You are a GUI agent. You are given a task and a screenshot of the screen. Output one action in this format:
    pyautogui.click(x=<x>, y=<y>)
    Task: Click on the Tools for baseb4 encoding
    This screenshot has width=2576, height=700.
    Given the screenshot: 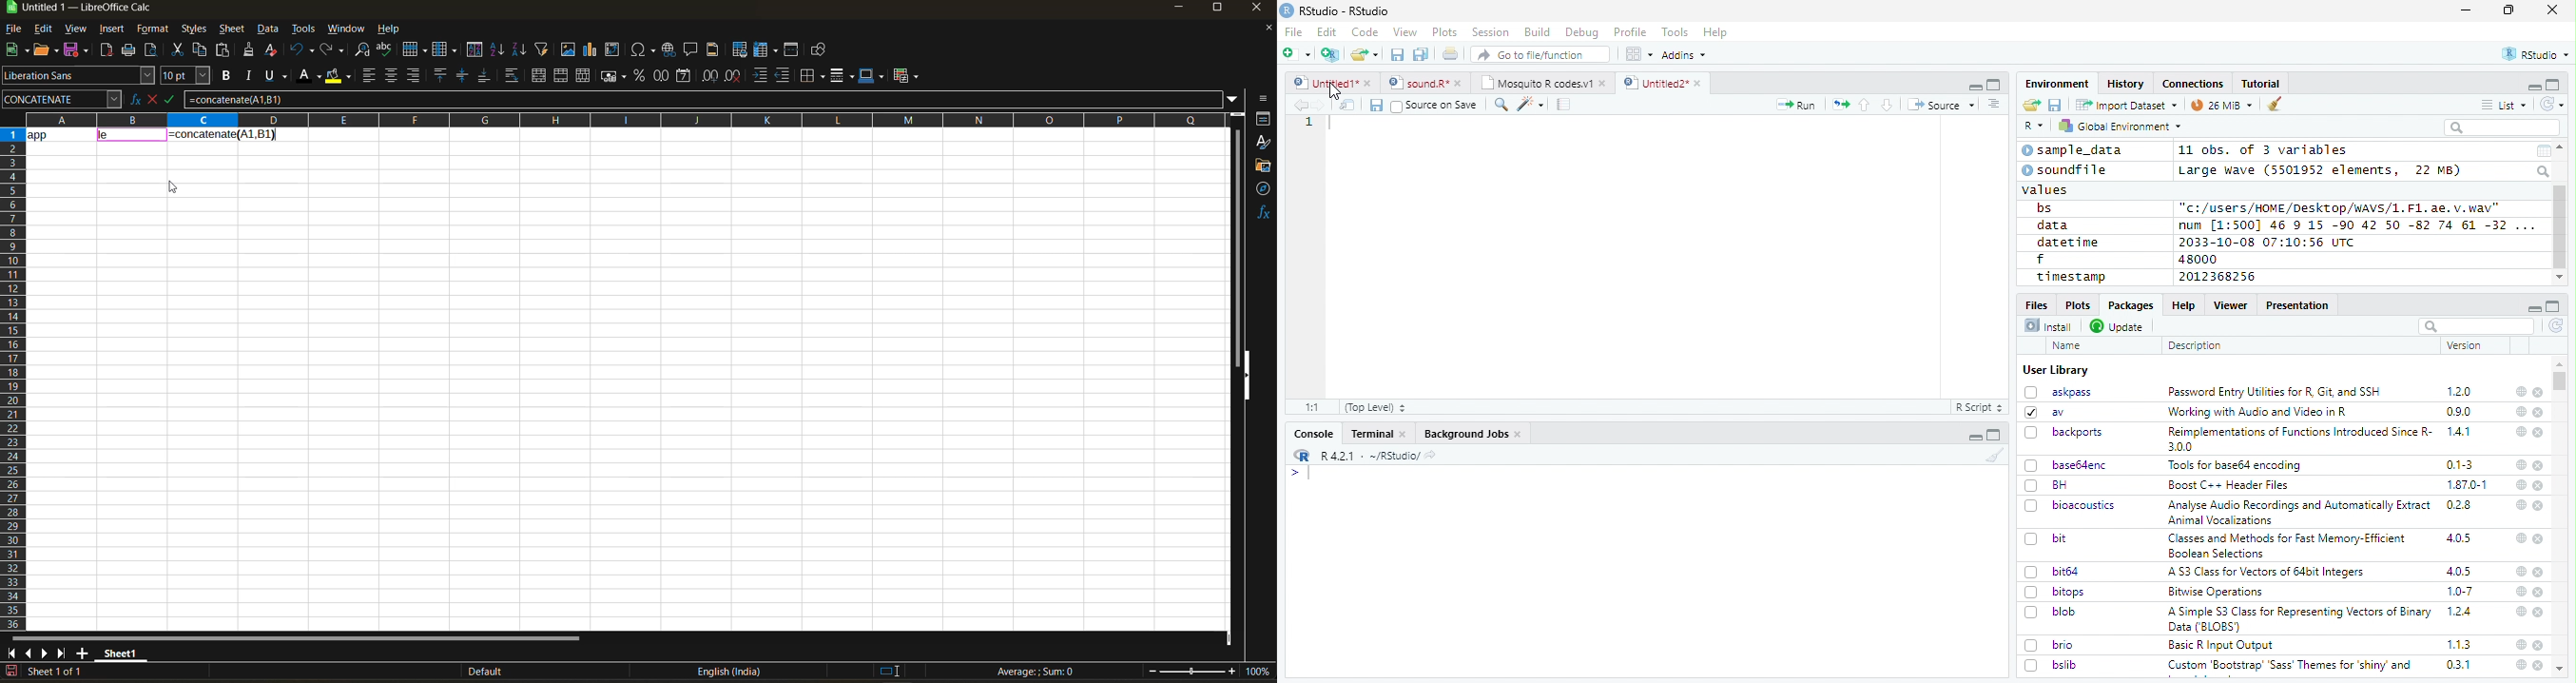 What is the action you would take?
    pyautogui.click(x=2237, y=465)
    